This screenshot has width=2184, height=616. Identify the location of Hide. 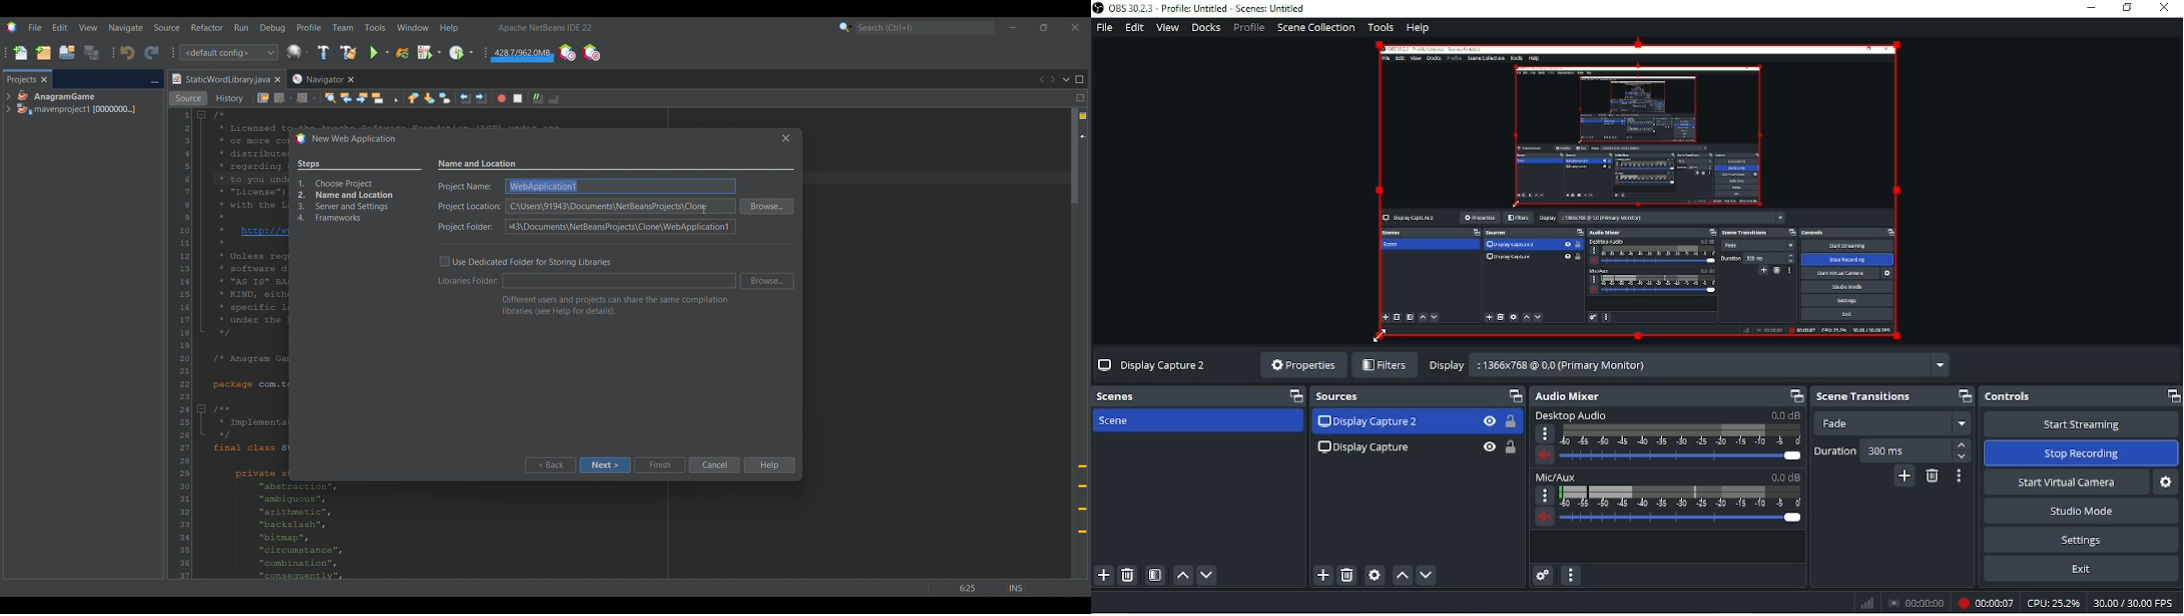
(1489, 422).